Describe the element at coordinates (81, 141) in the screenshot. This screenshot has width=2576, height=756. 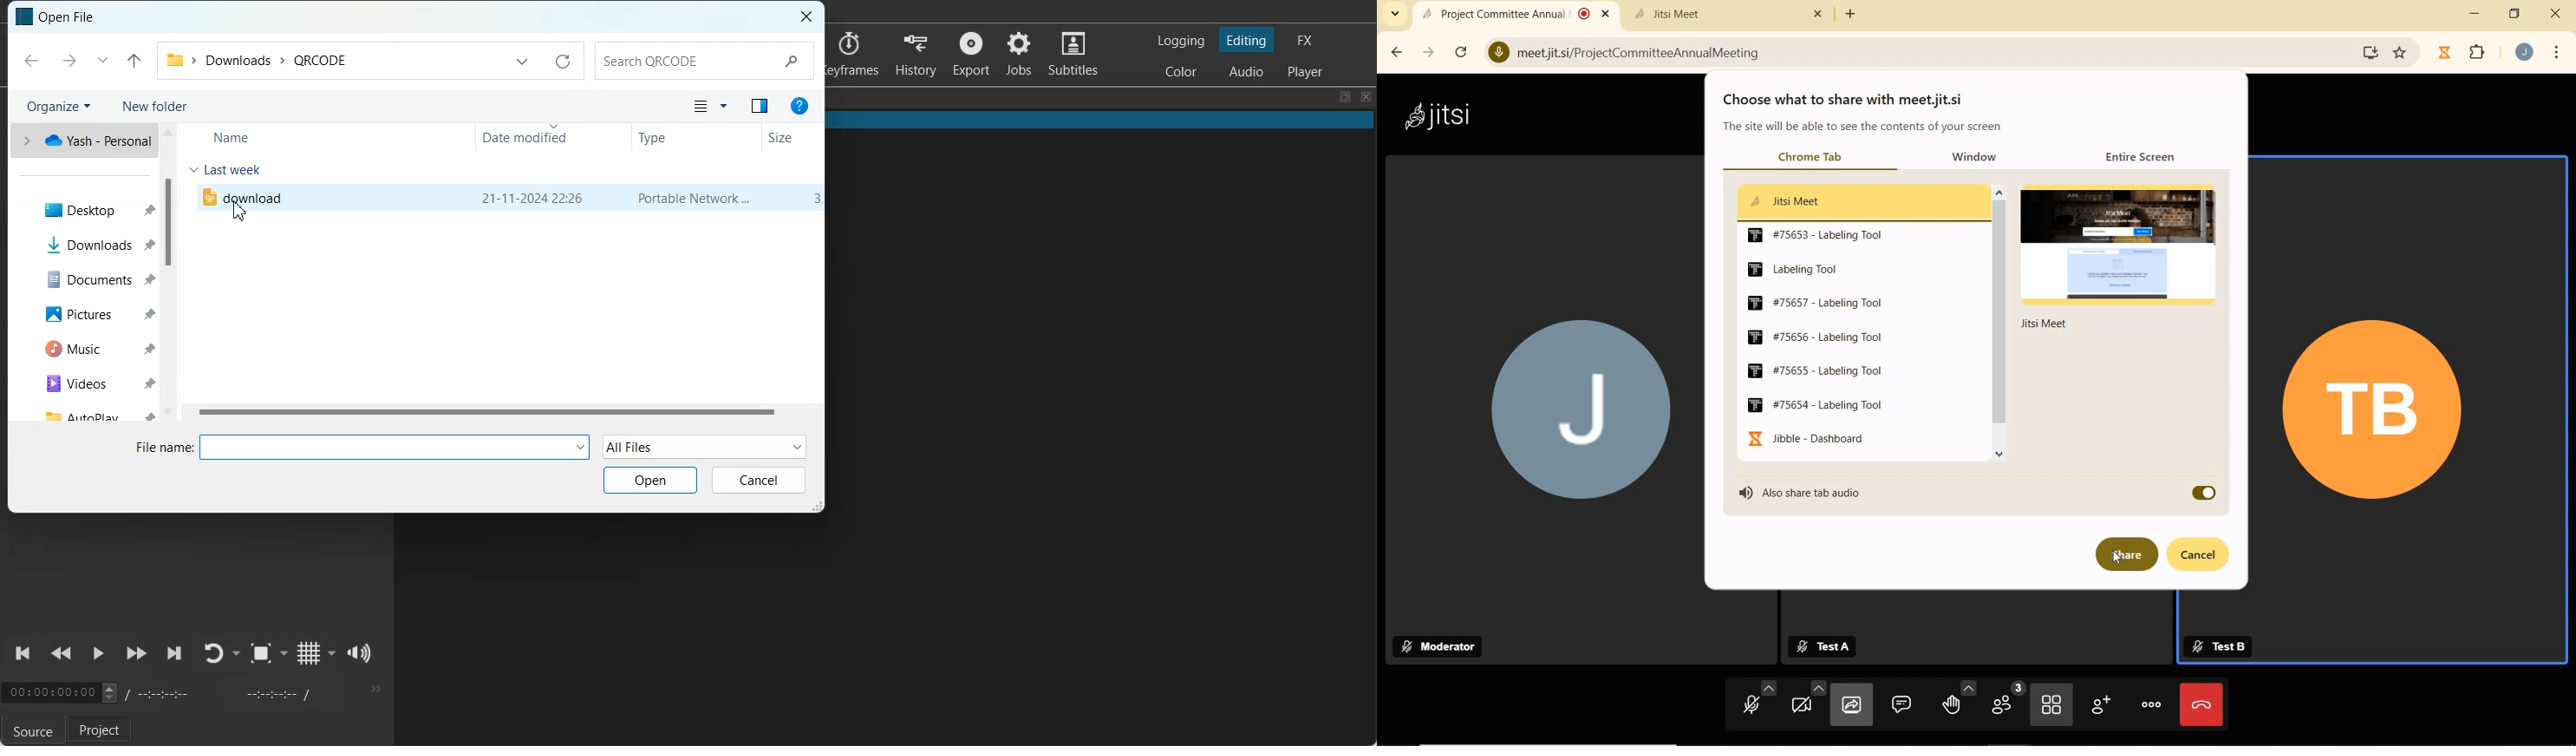
I see `Yash-Personal One drive` at that location.